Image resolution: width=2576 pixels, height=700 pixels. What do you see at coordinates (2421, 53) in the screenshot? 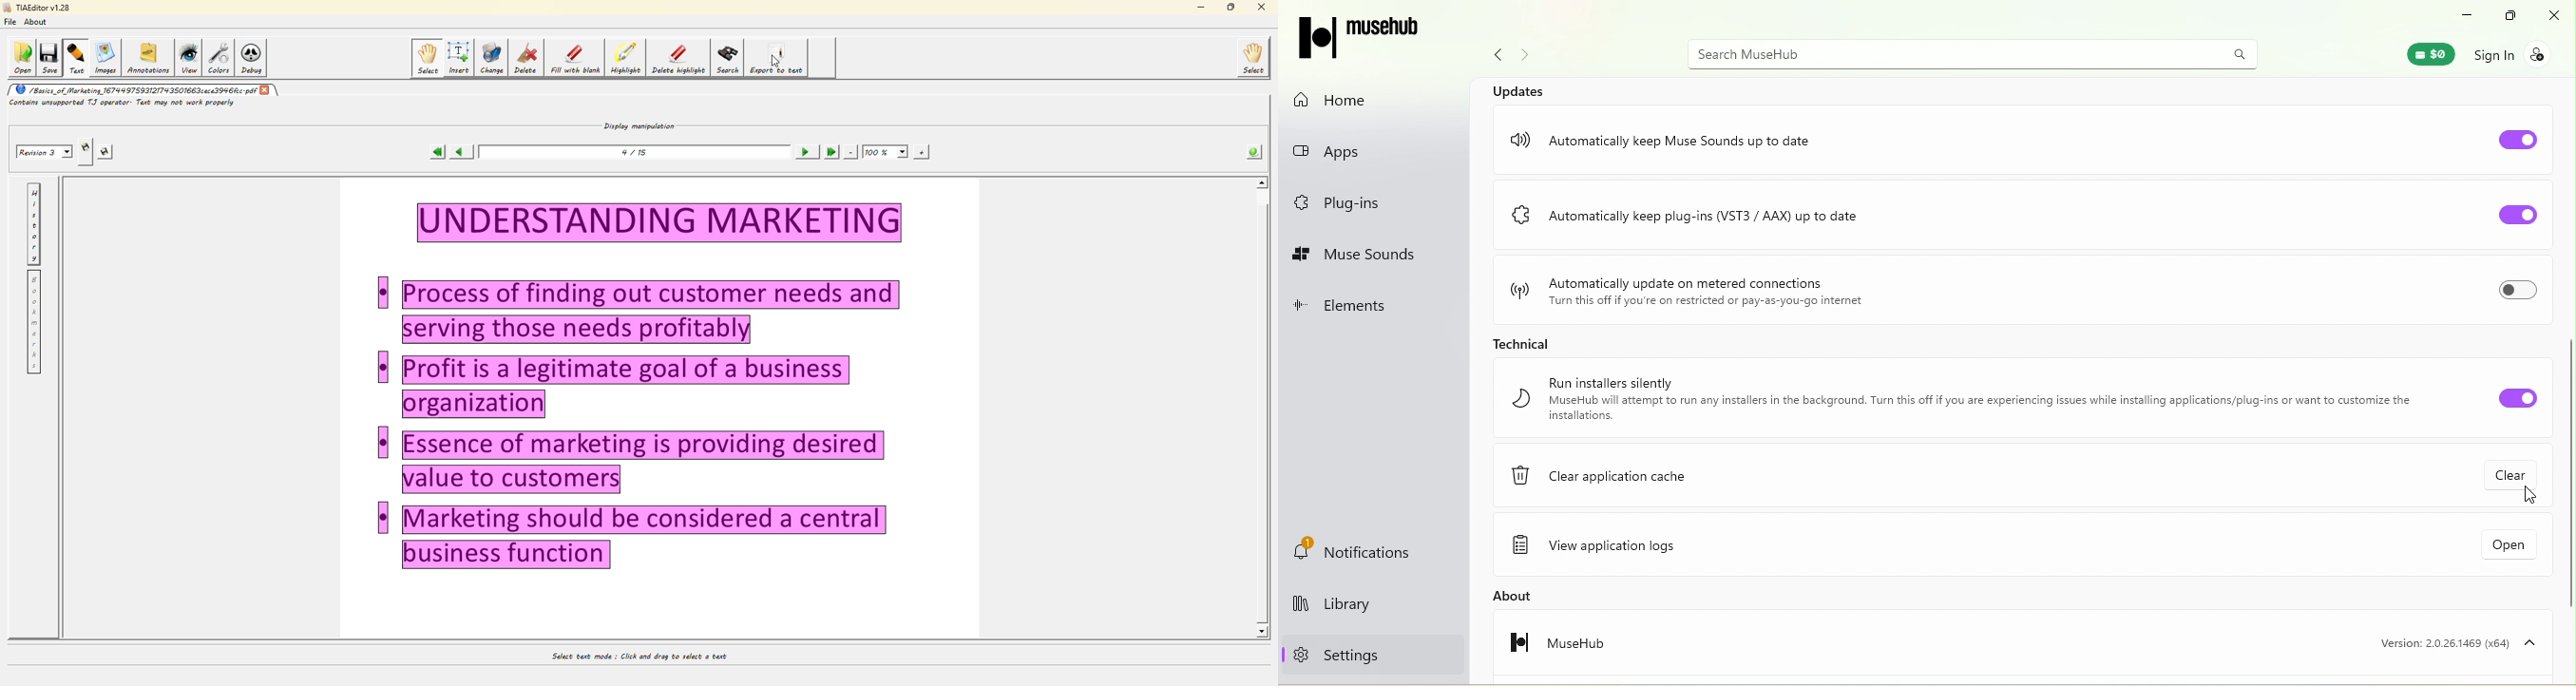
I see `Muse Wallet` at bounding box center [2421, 53].